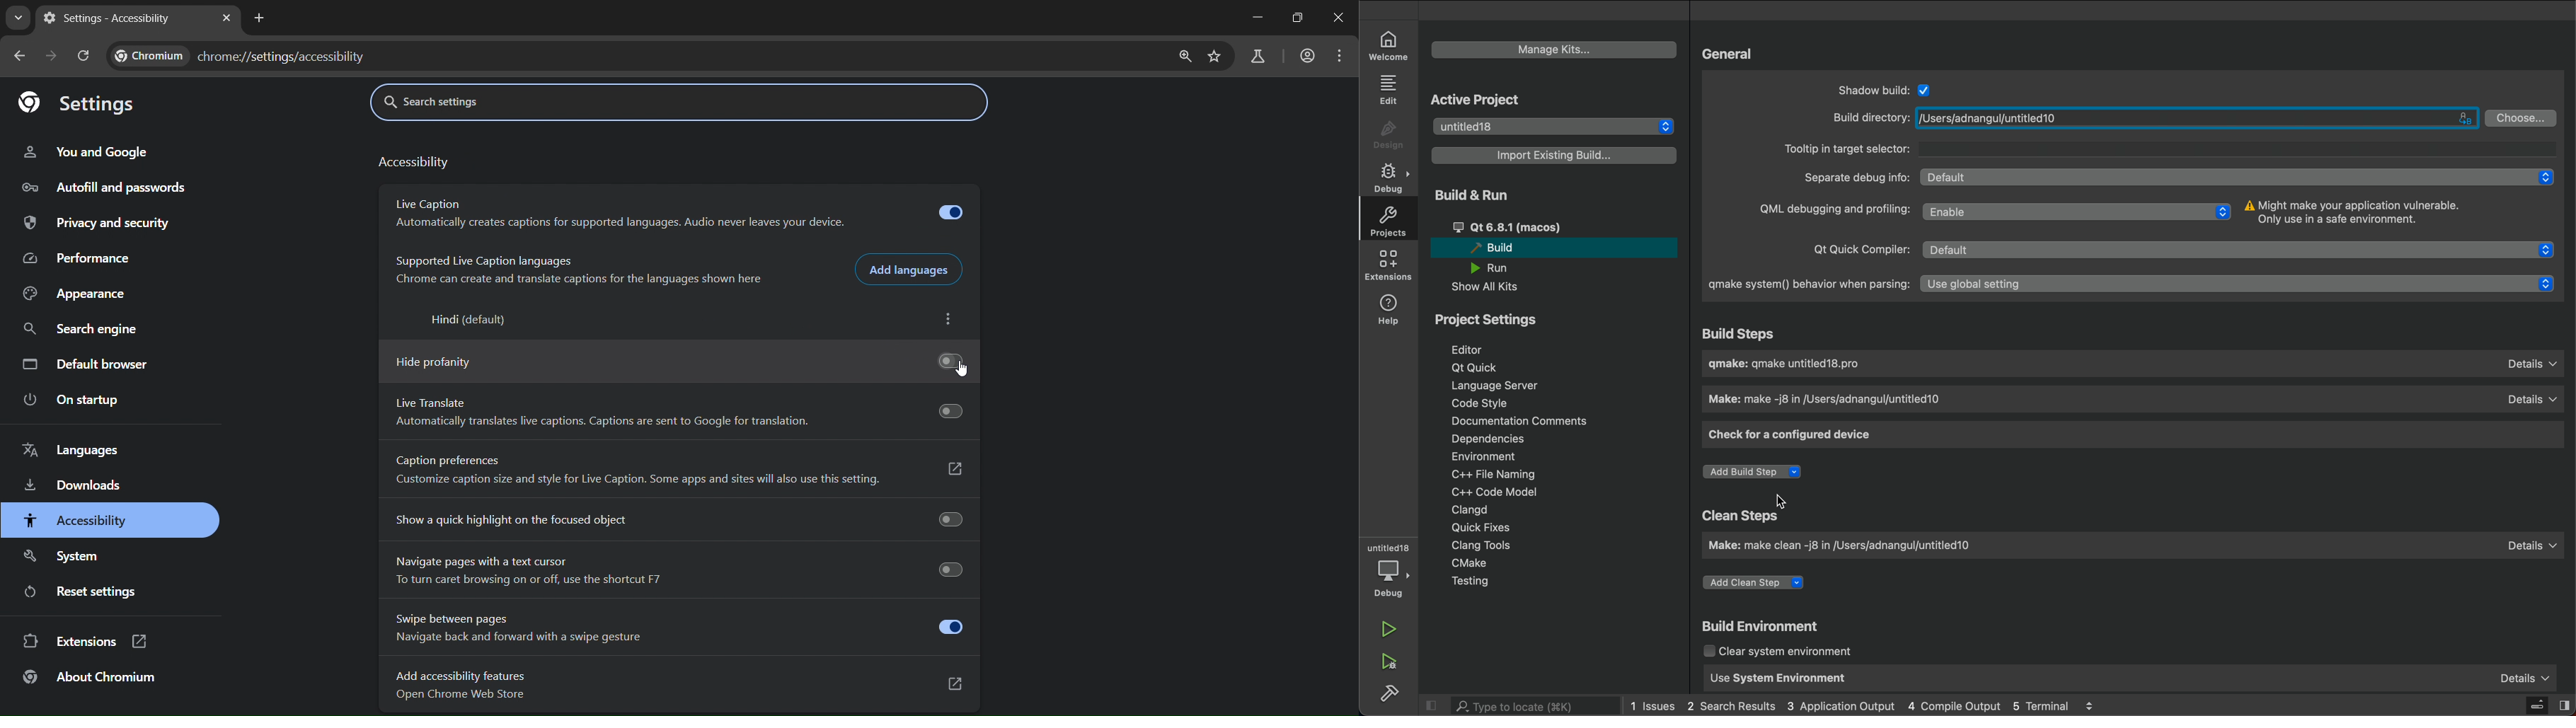 This screenshot has width=2576, height=728. I want to click on languages, so click(77, 446).